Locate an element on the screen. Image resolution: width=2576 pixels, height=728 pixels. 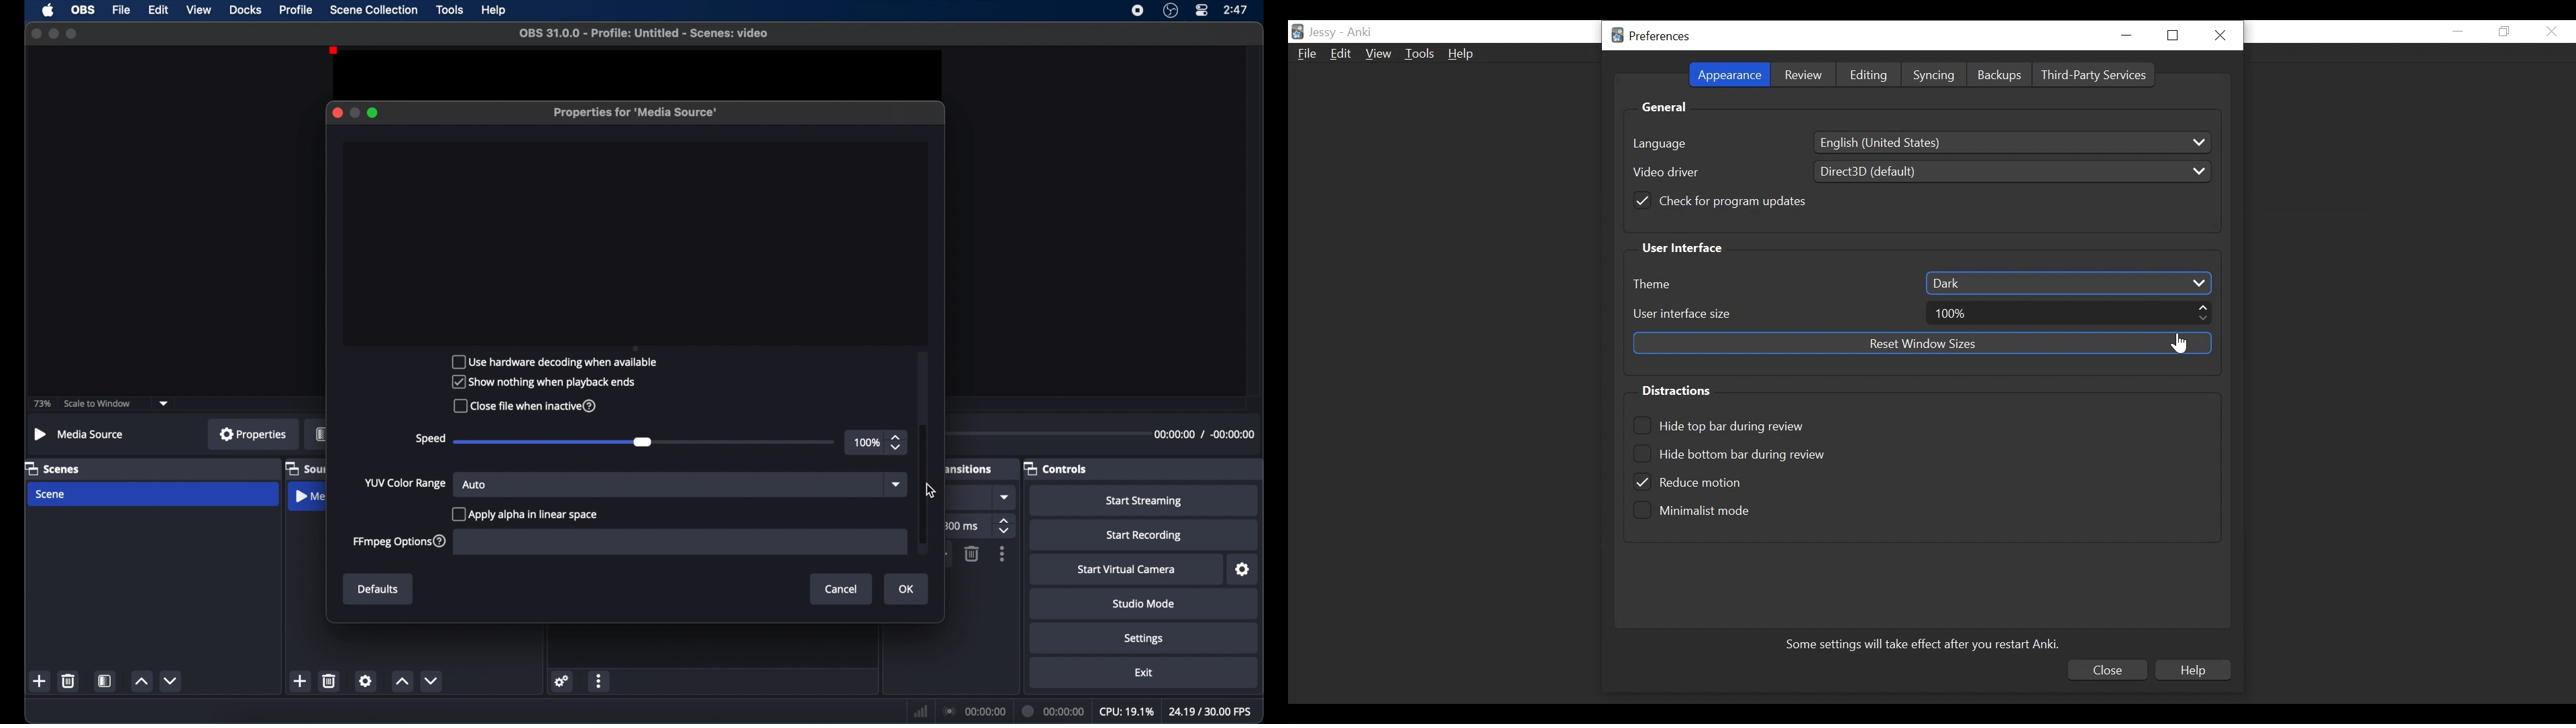
start virtual camera is located at coordinates (1127, 570).